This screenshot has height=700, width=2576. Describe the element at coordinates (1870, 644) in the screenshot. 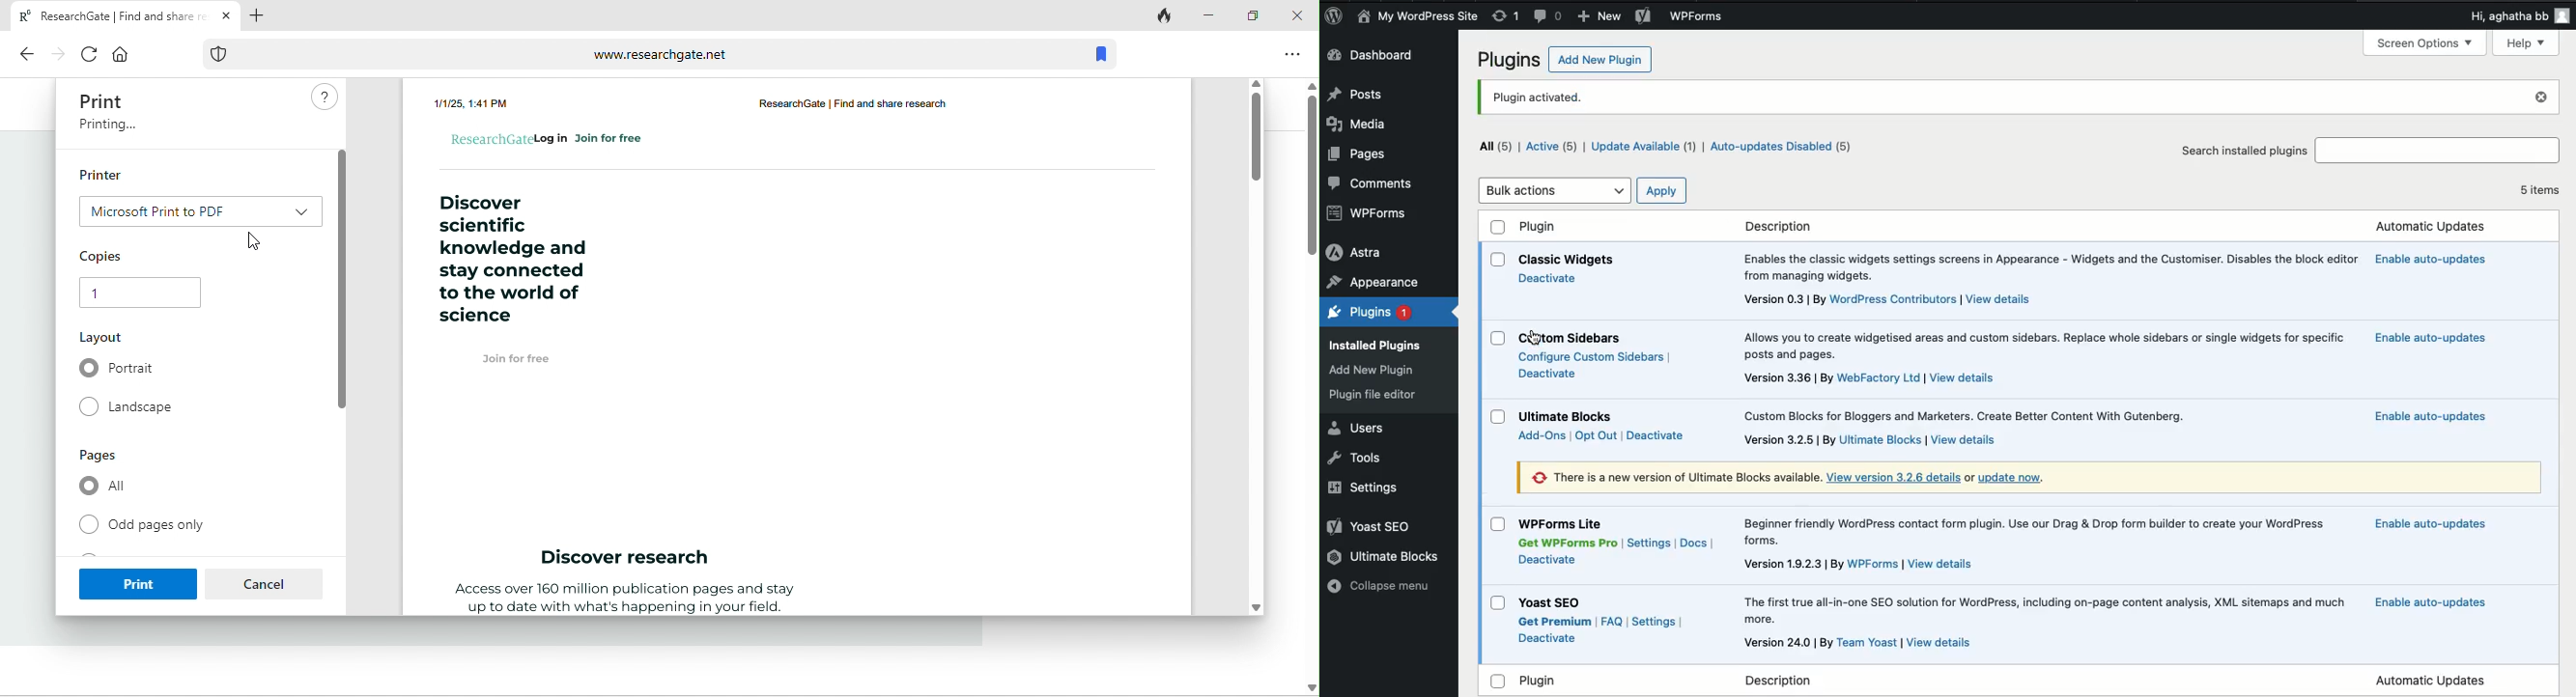

I see `team yoast` at that location.